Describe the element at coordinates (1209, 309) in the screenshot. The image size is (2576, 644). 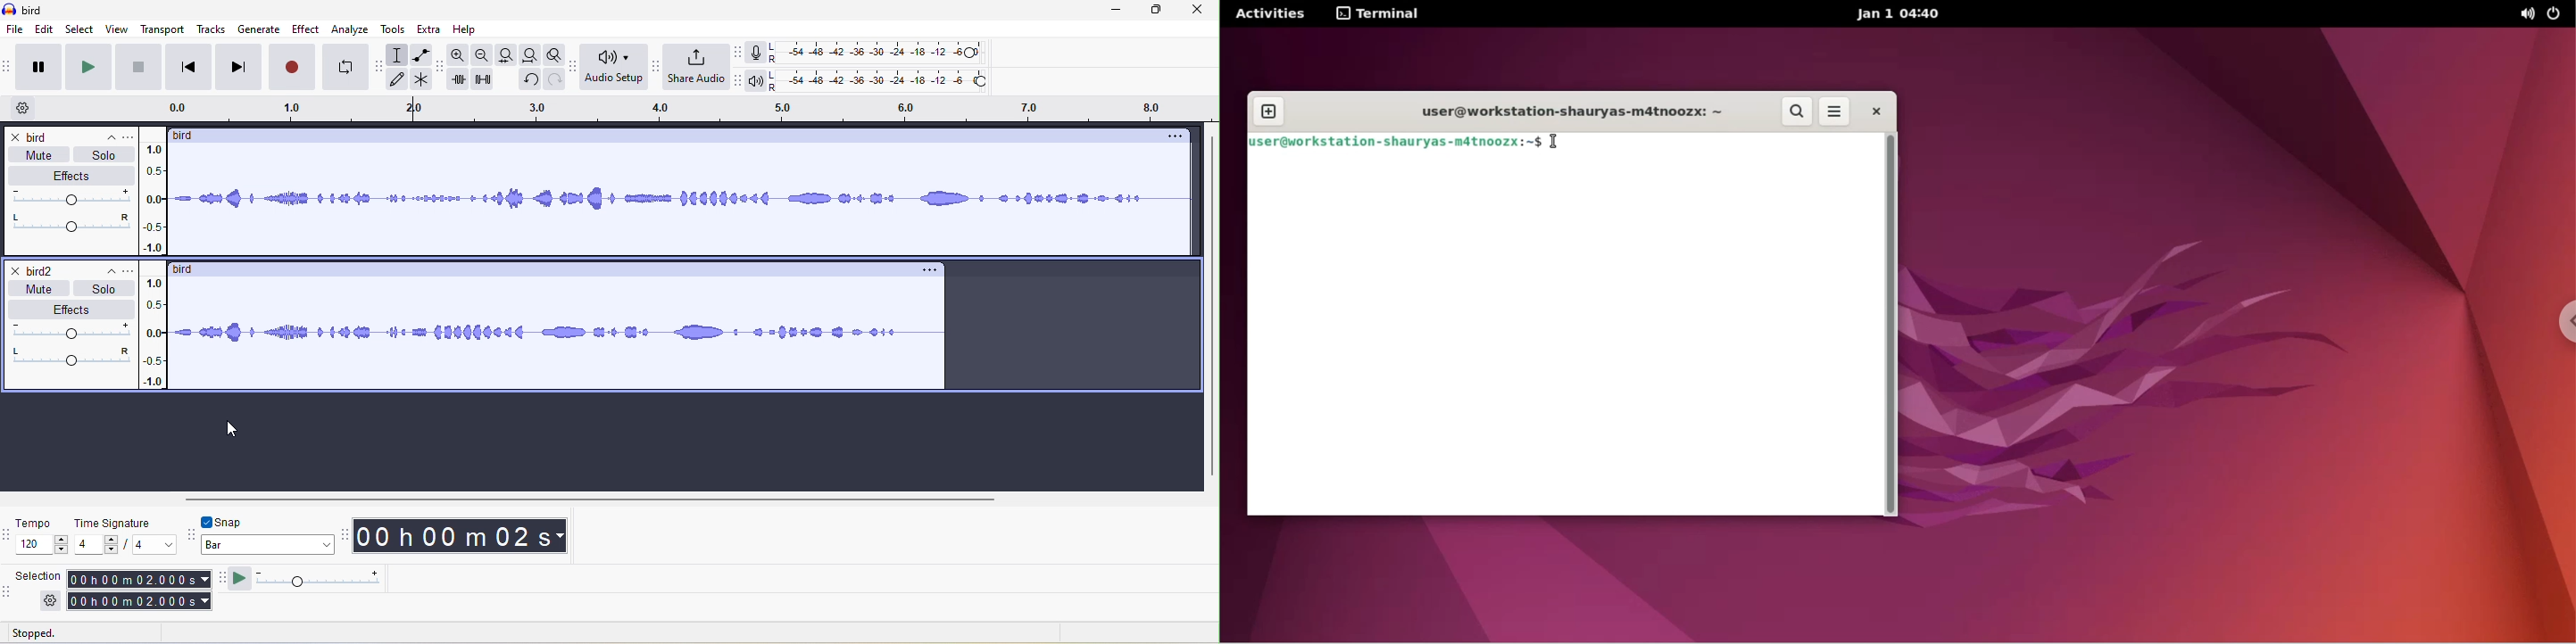
I see `vertical scroll bar` at that location.